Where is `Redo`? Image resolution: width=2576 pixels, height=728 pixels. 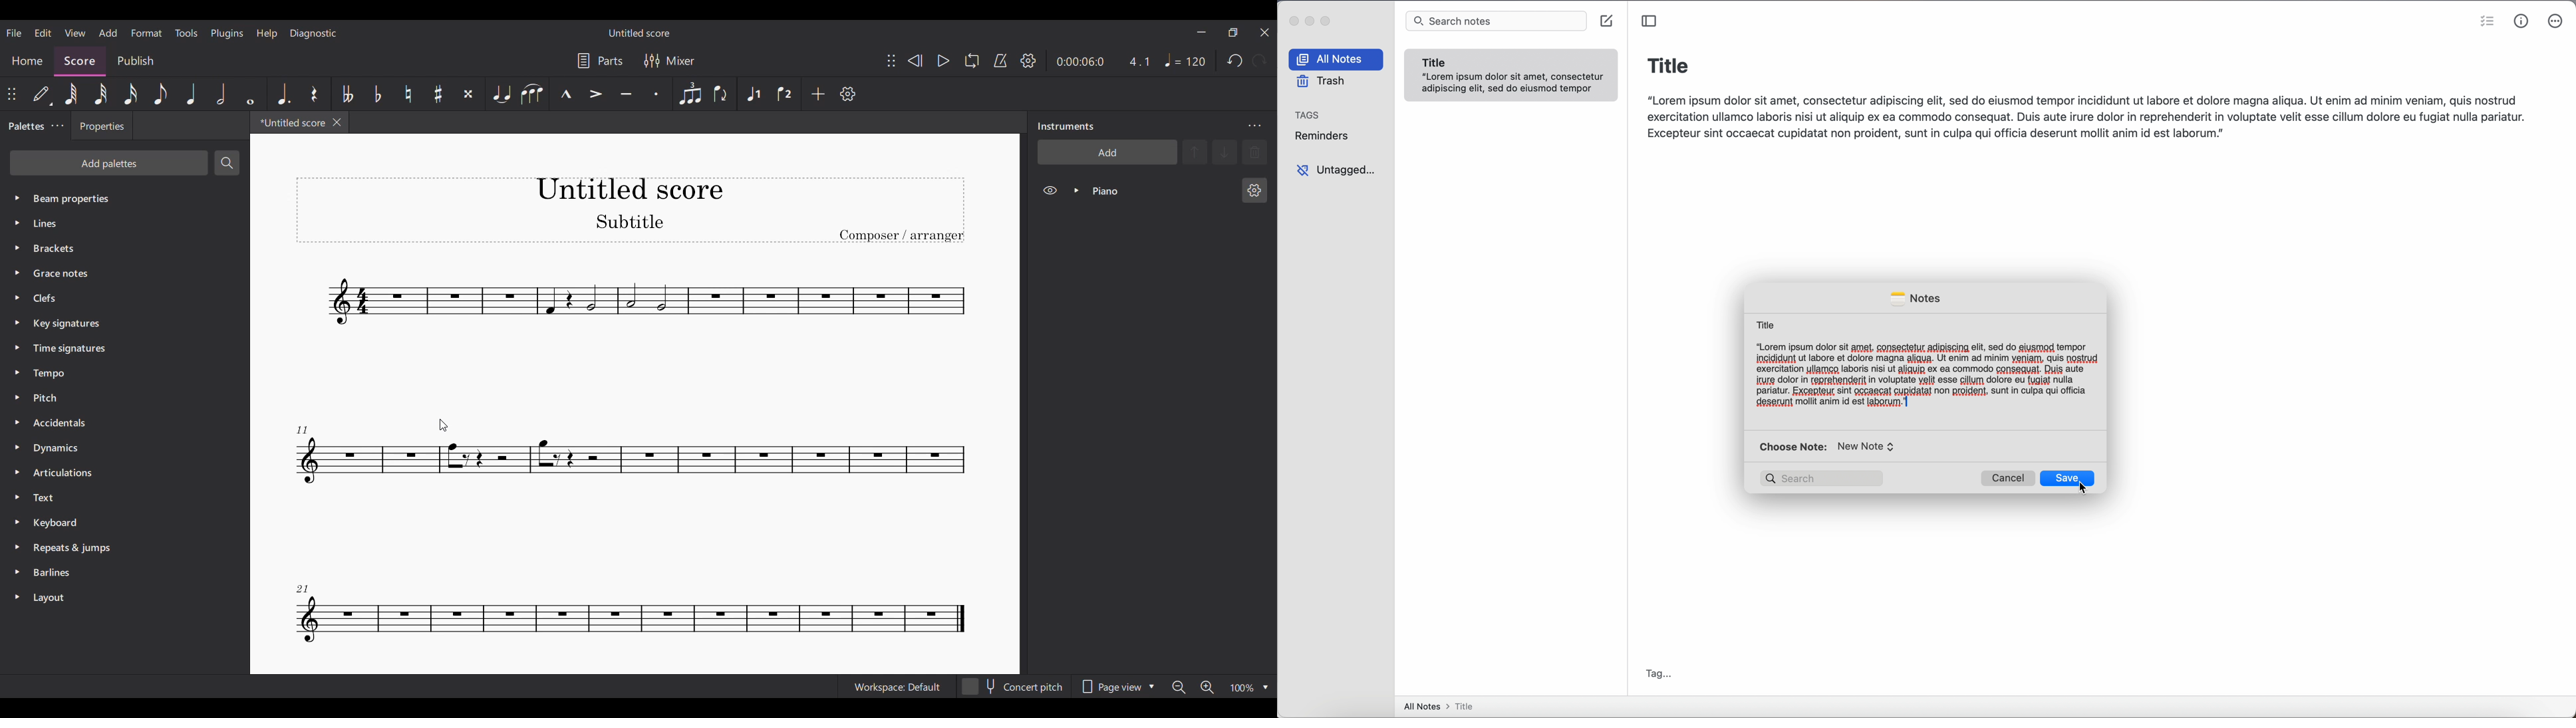 Redo is located at coordinates (1260, 60).